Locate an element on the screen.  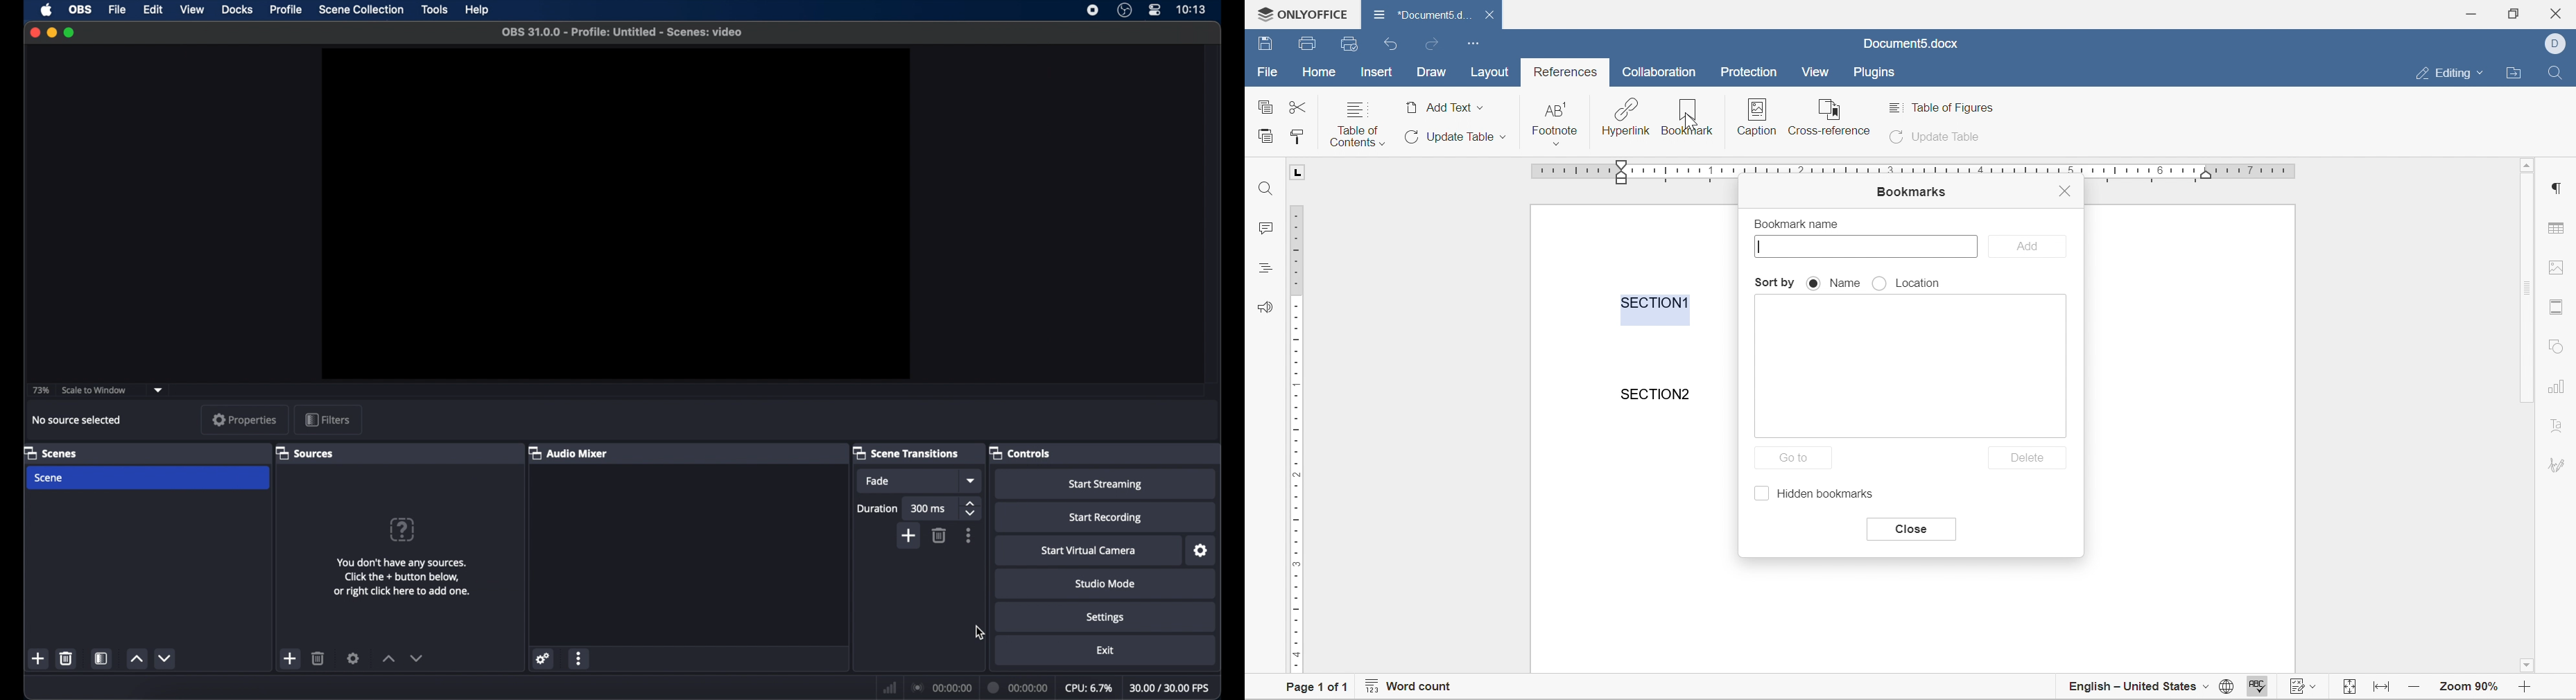
file is located at coordinates (117, 10).